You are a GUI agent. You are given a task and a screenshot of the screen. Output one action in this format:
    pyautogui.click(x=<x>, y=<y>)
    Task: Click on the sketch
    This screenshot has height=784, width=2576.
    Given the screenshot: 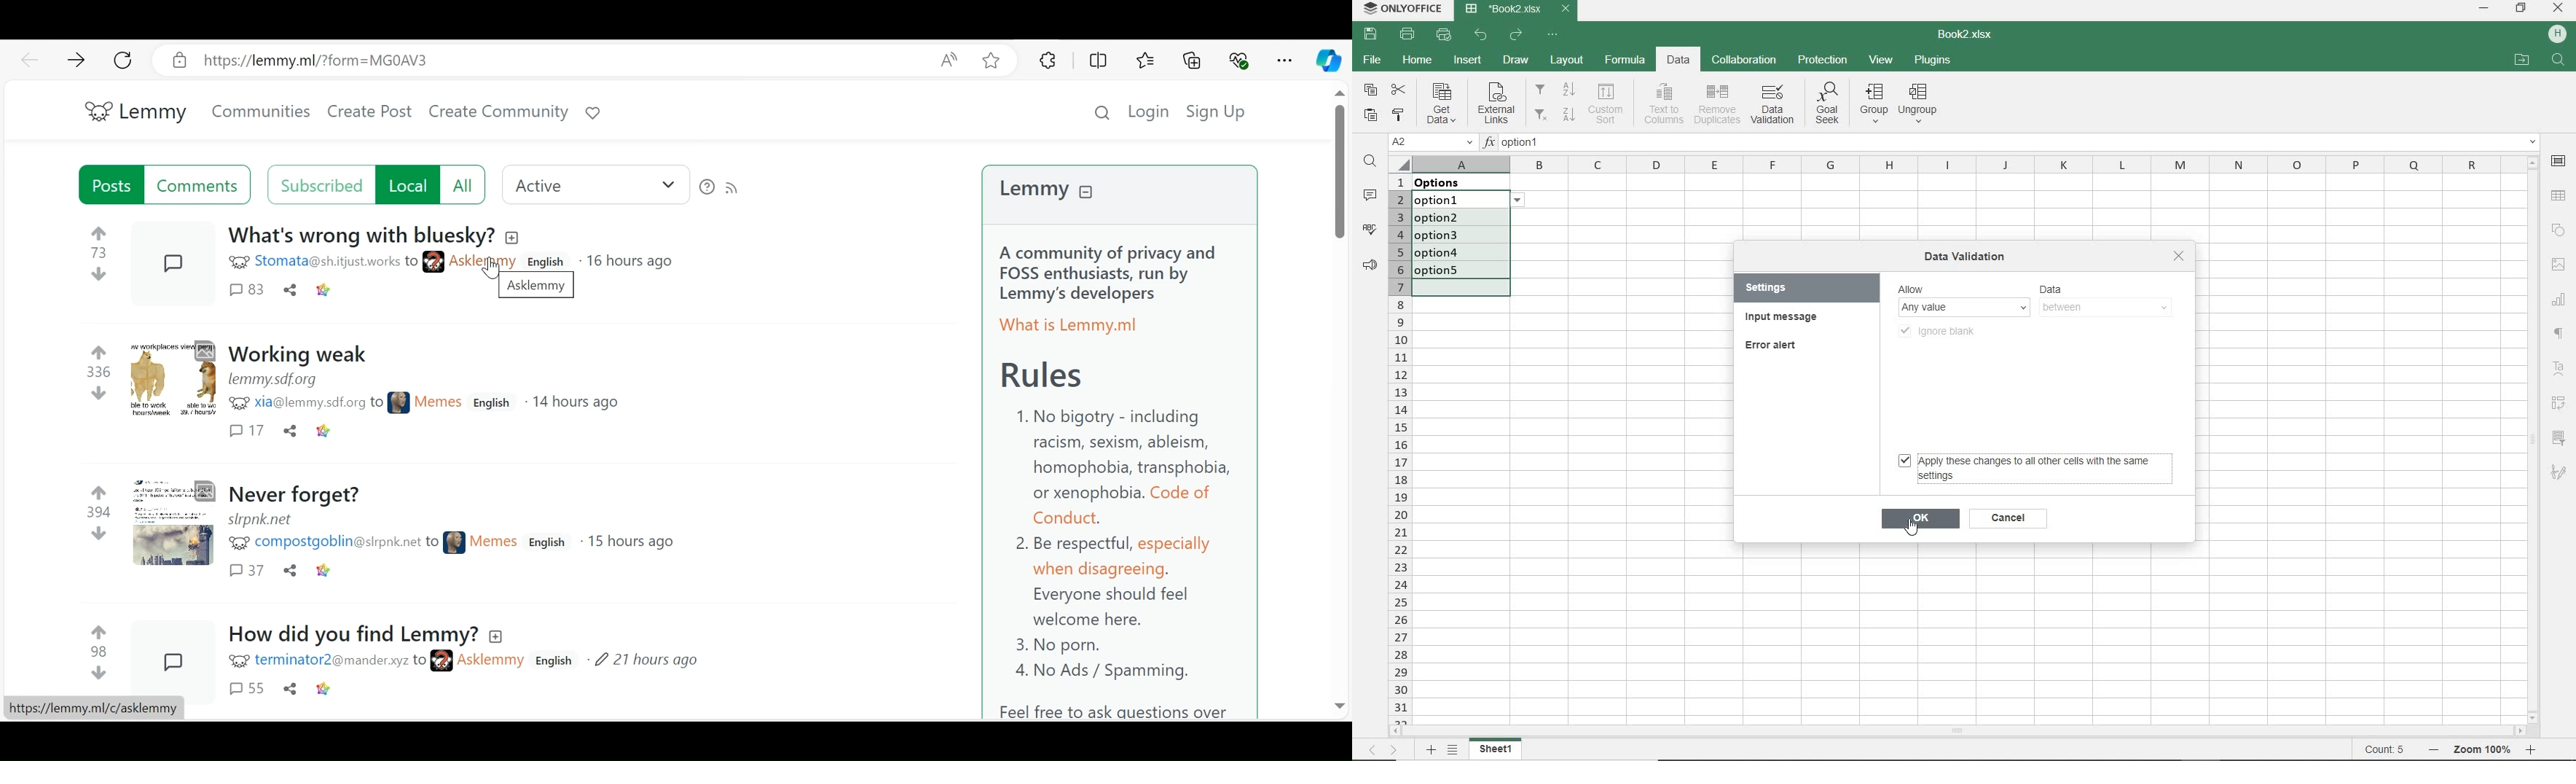 What is the action you would take?
    pyautogui.click(x=2561, y=474)
    